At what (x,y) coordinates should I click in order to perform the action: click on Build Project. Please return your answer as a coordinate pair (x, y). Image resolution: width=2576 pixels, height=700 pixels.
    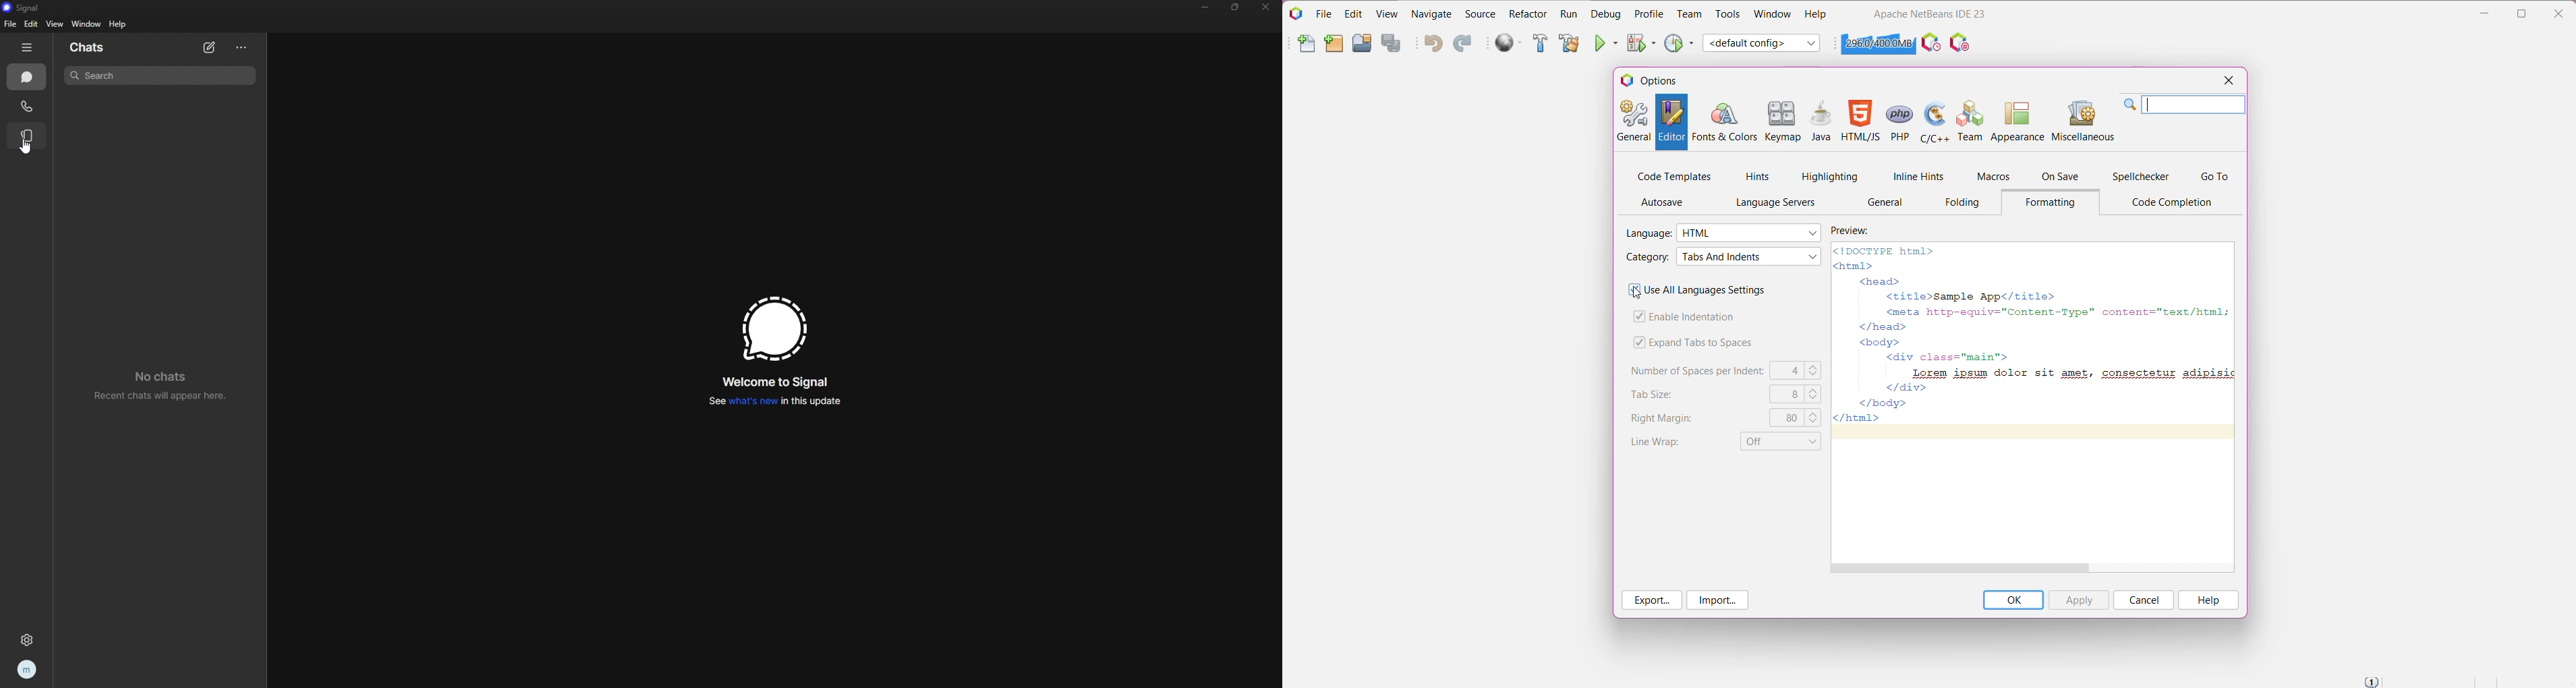
    Looking at the image, I should click on (1541, 44).